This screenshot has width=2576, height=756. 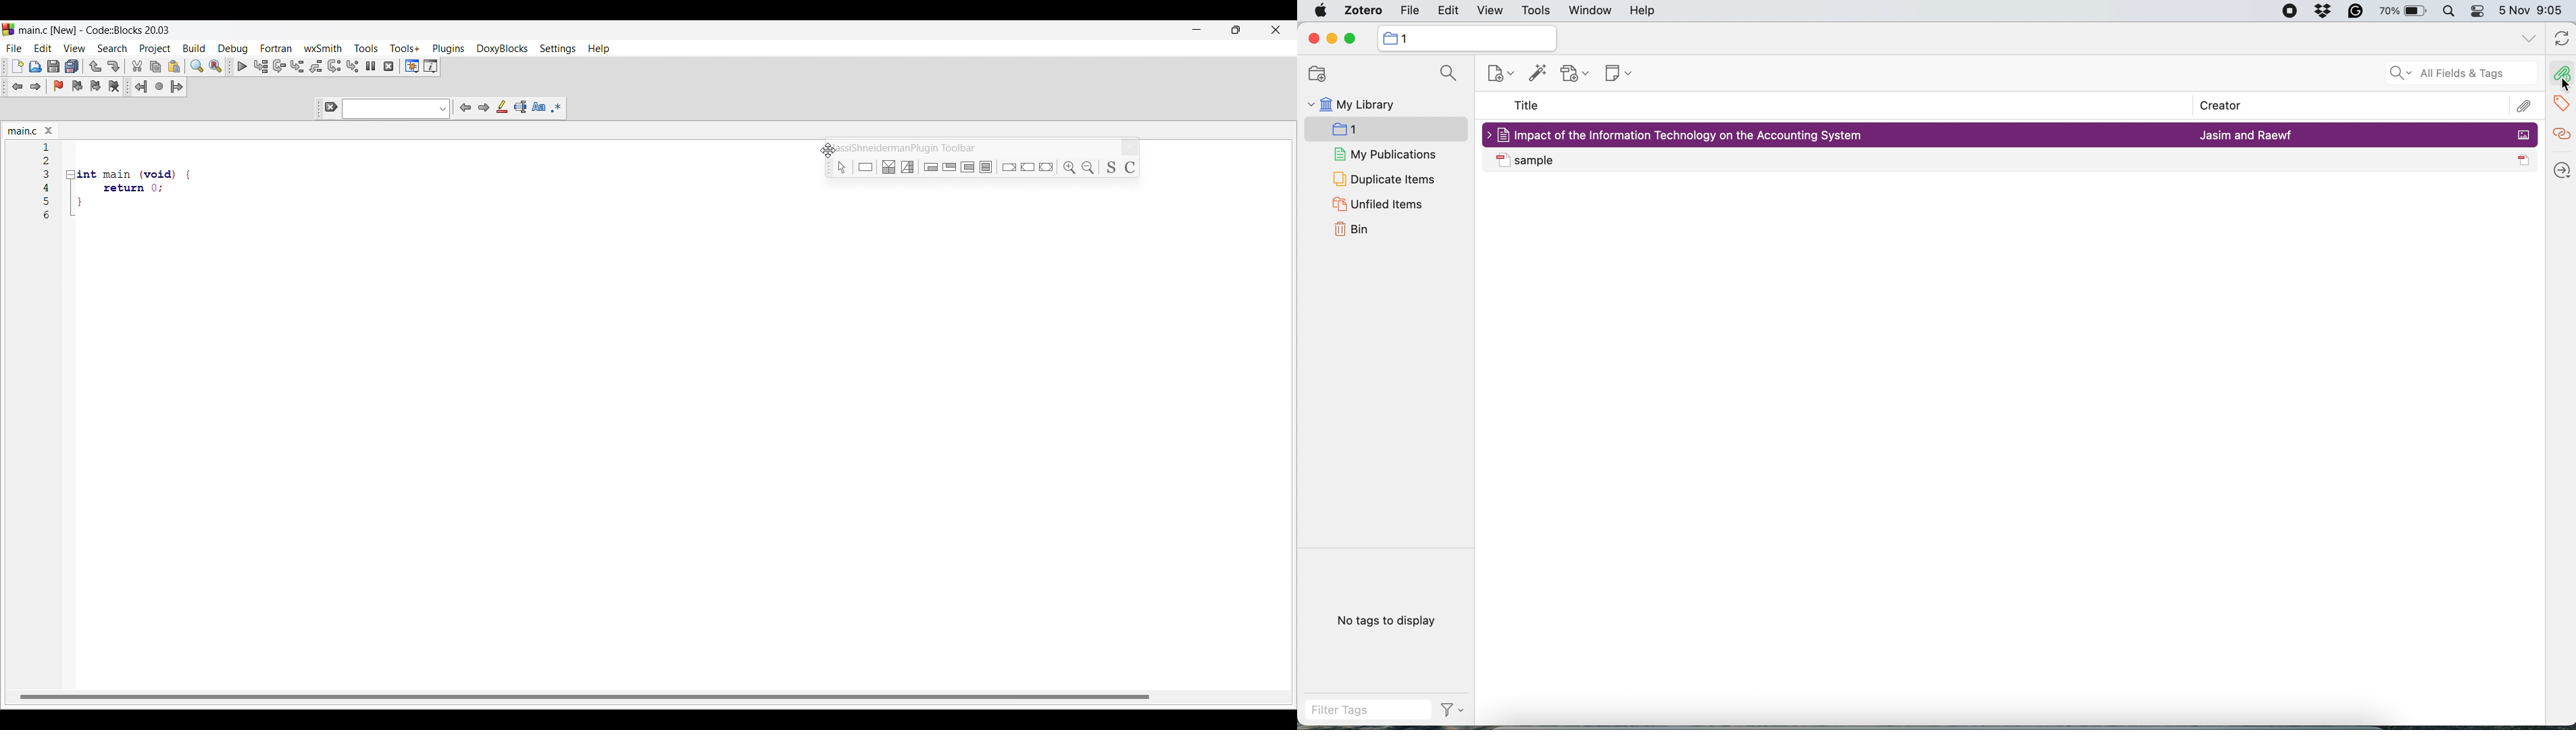 I want to click on bin, so click(x=1356, y=230).